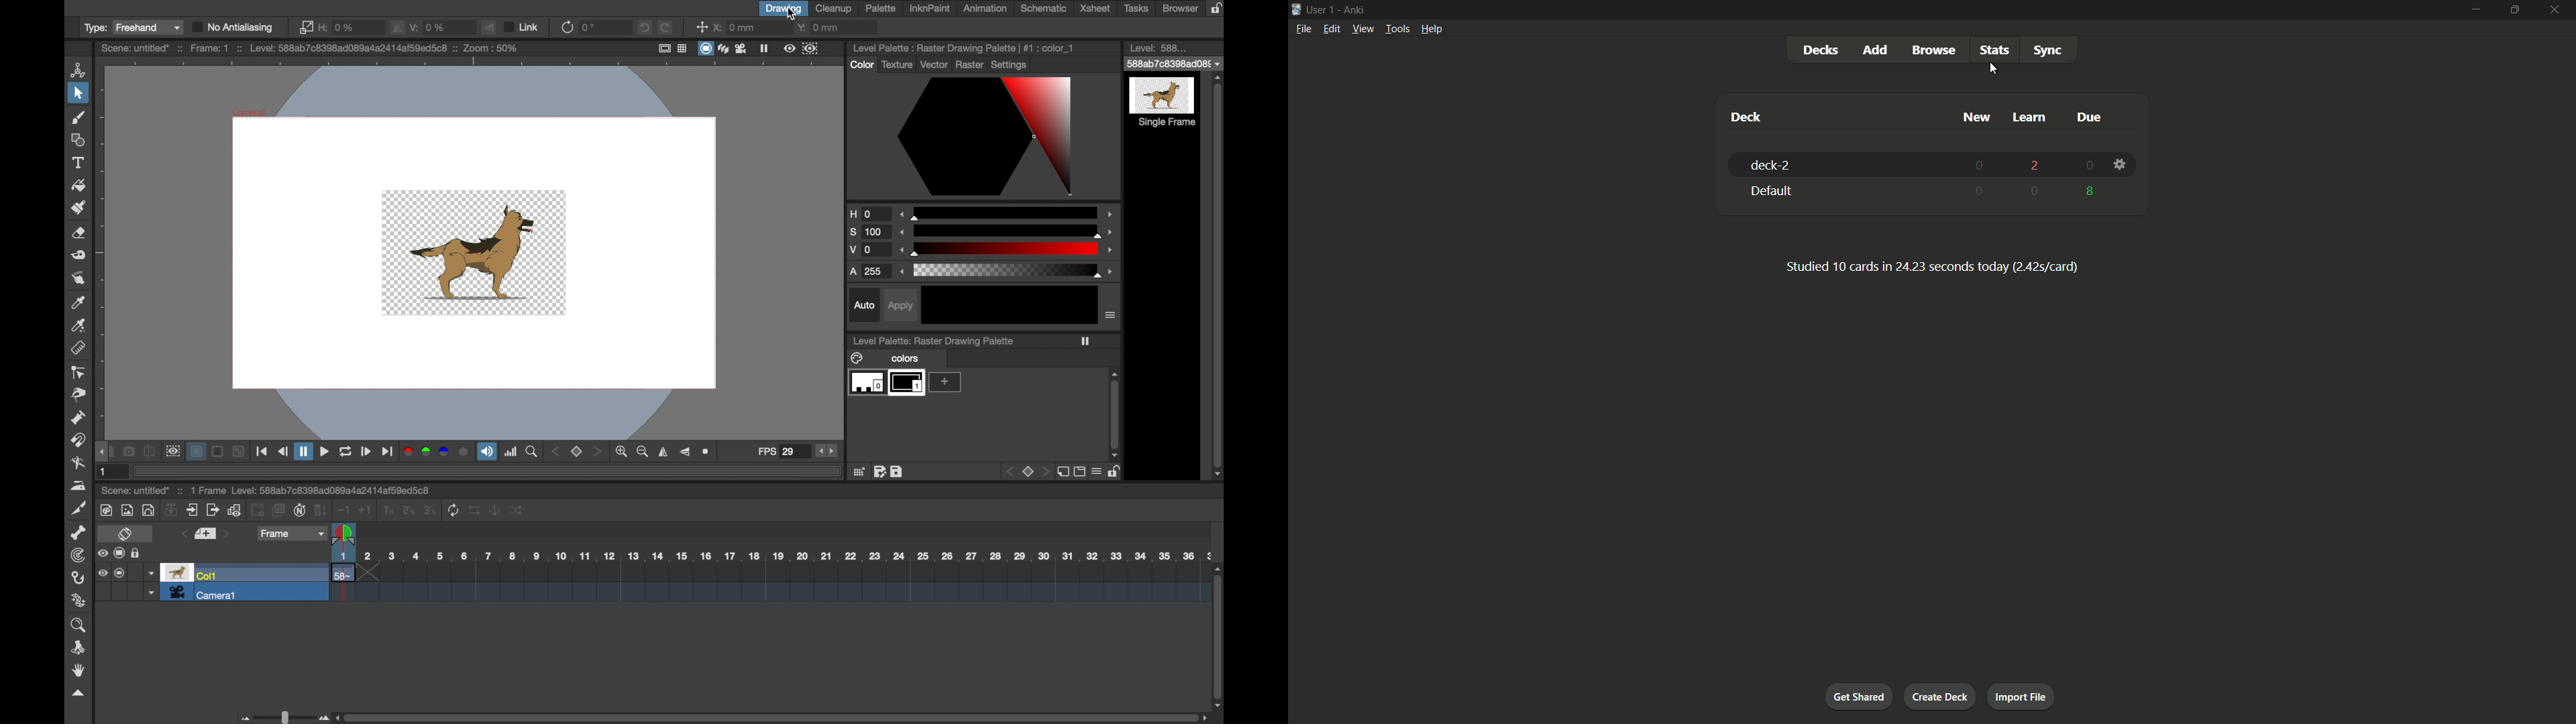 Image resolution: width=2576 pixels, height=728 pixels. What do you see at coordinates (2473, 15) in the screenshot?
I see `minimize` at bounding box center [2473, 15].